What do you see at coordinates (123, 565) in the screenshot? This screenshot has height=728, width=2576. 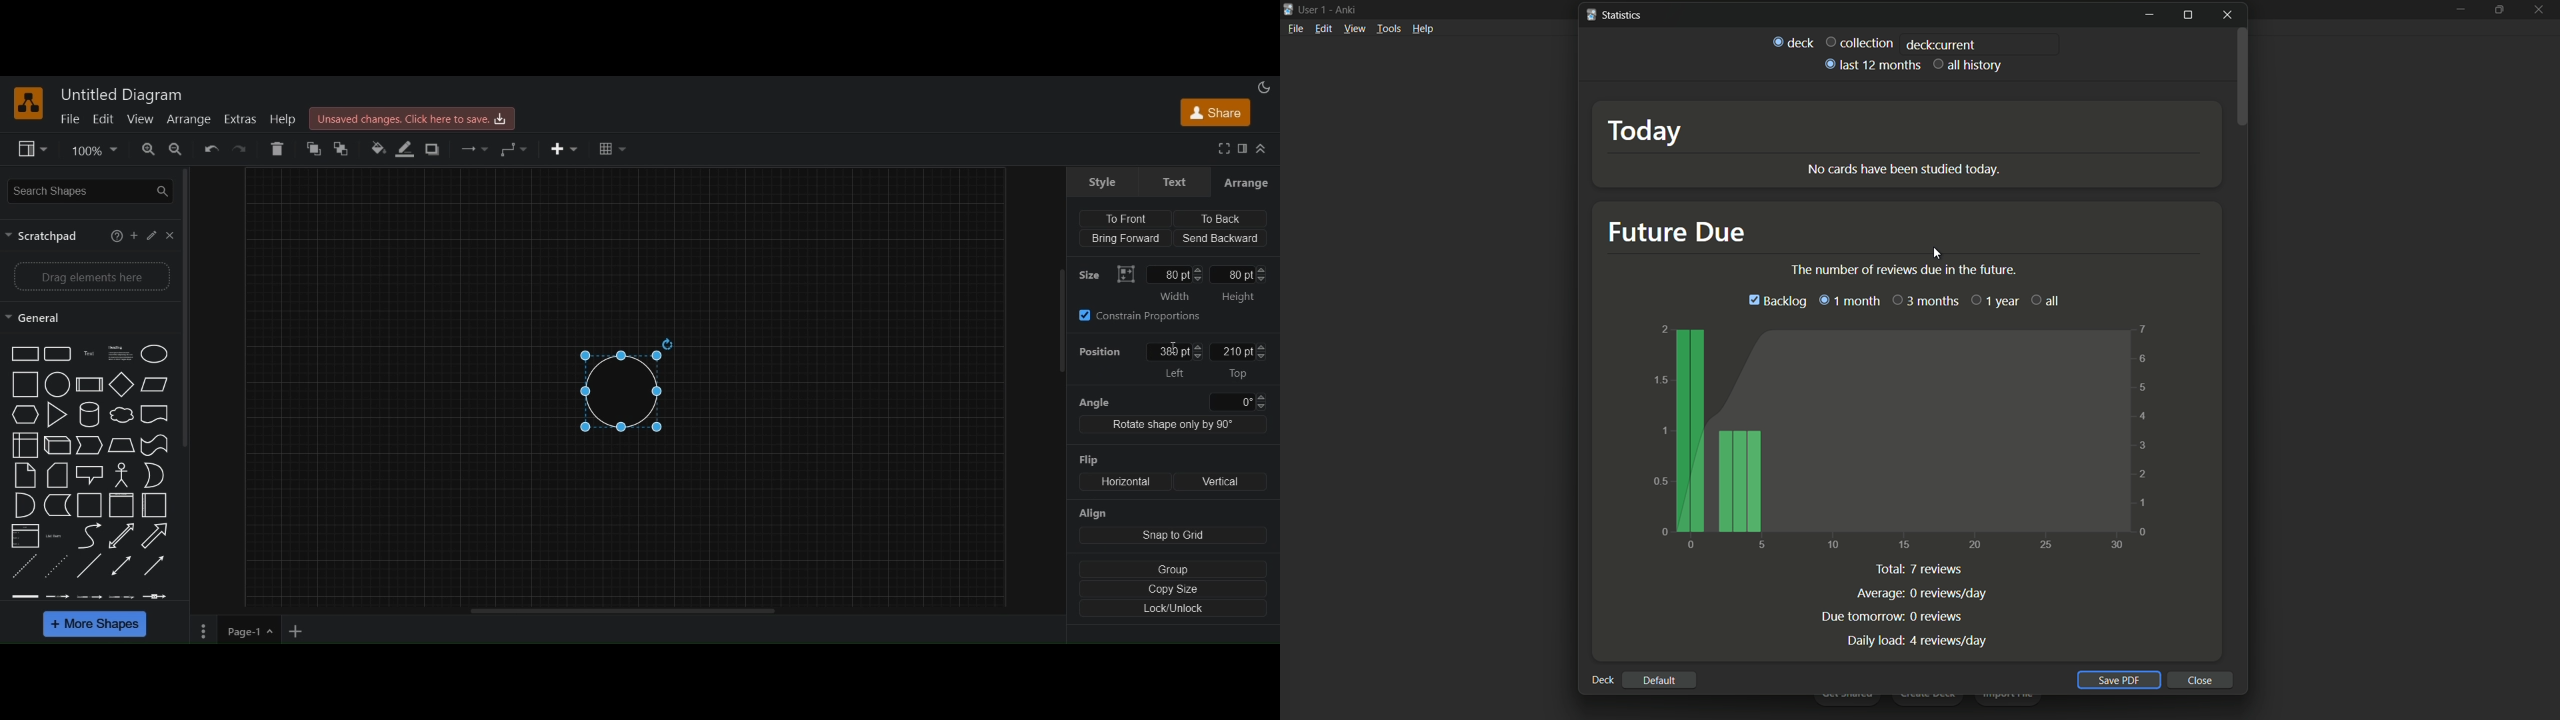 I see `2 sided arrow` at bounding box center [123, 565].